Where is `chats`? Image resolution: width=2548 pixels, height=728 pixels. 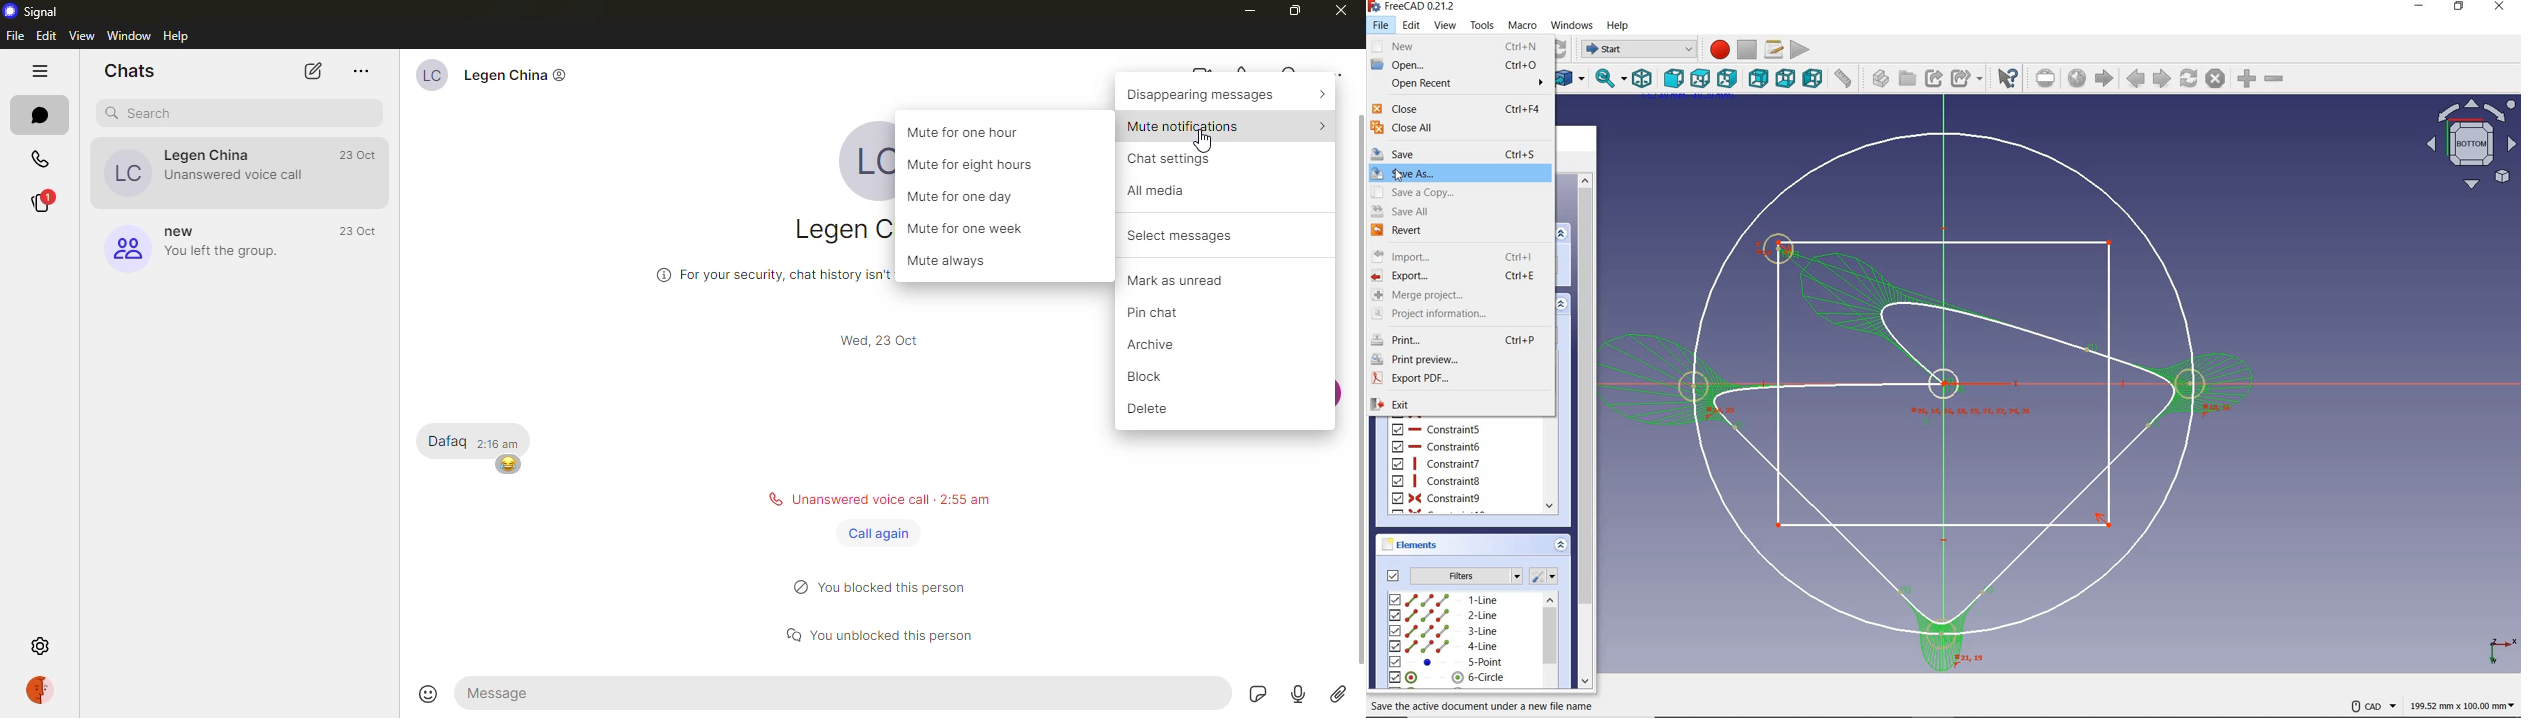 chats is located at coordinates (40, 115).